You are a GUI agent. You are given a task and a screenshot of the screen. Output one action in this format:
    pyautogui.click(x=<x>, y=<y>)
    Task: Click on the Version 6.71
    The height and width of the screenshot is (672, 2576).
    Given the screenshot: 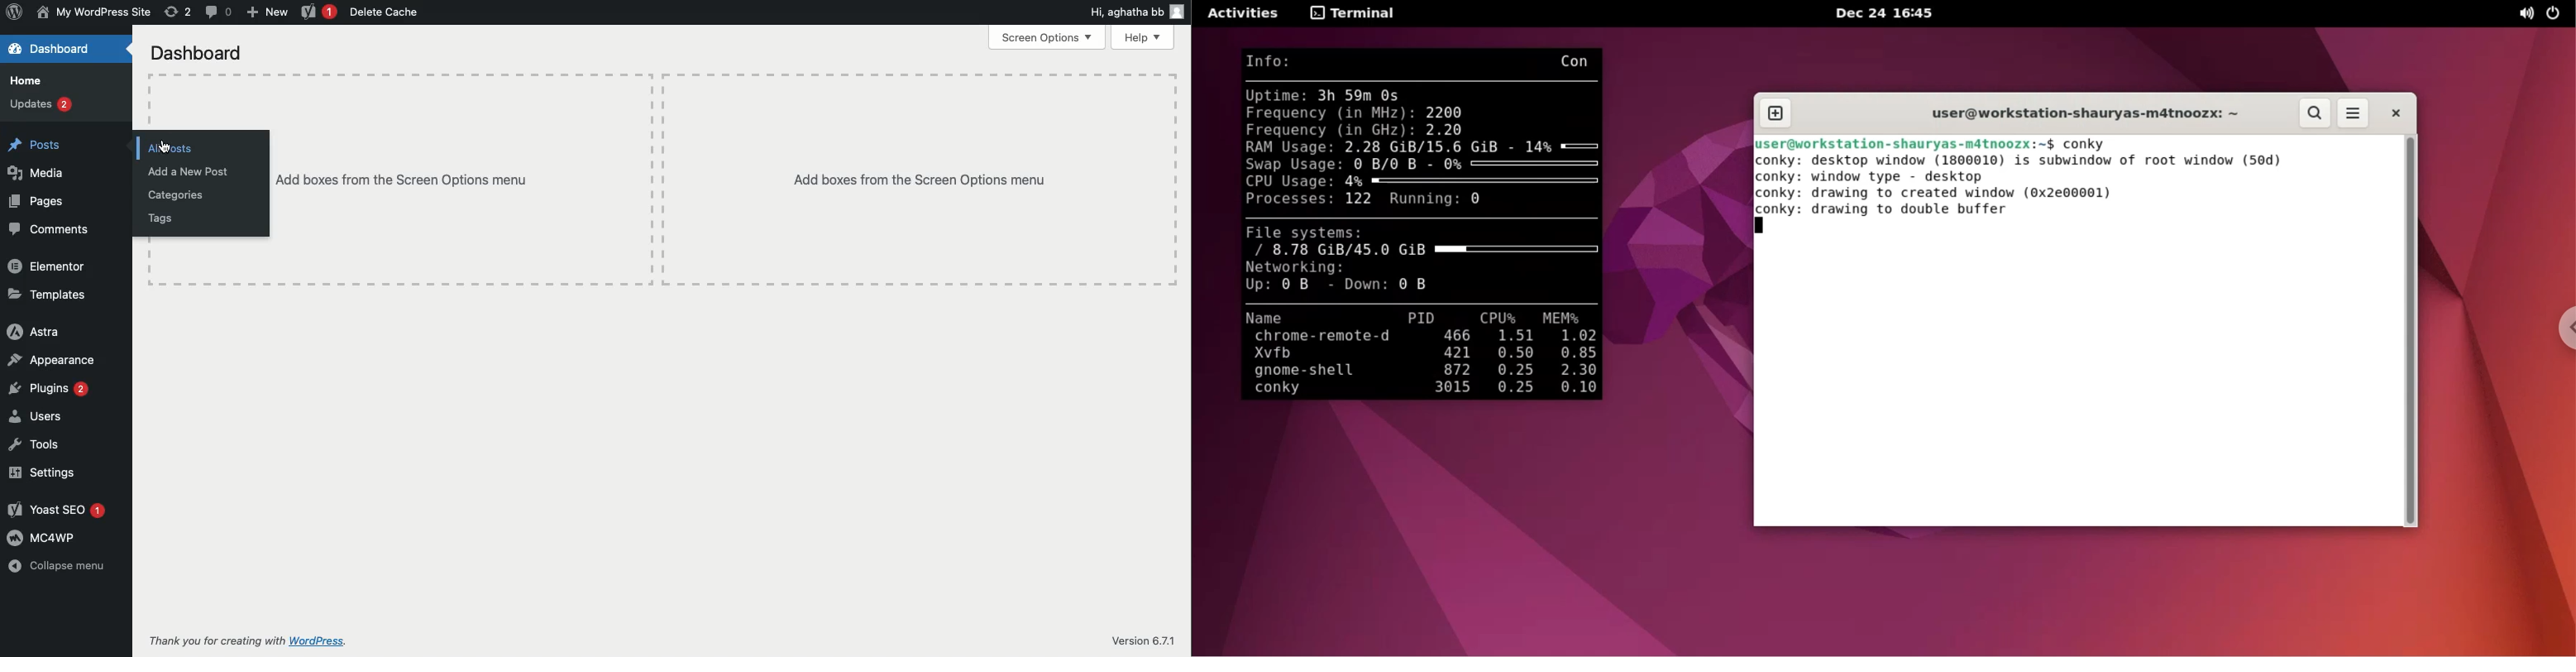 What is the action you would take?
    pyautogui.click(x=1135, y=638)
    